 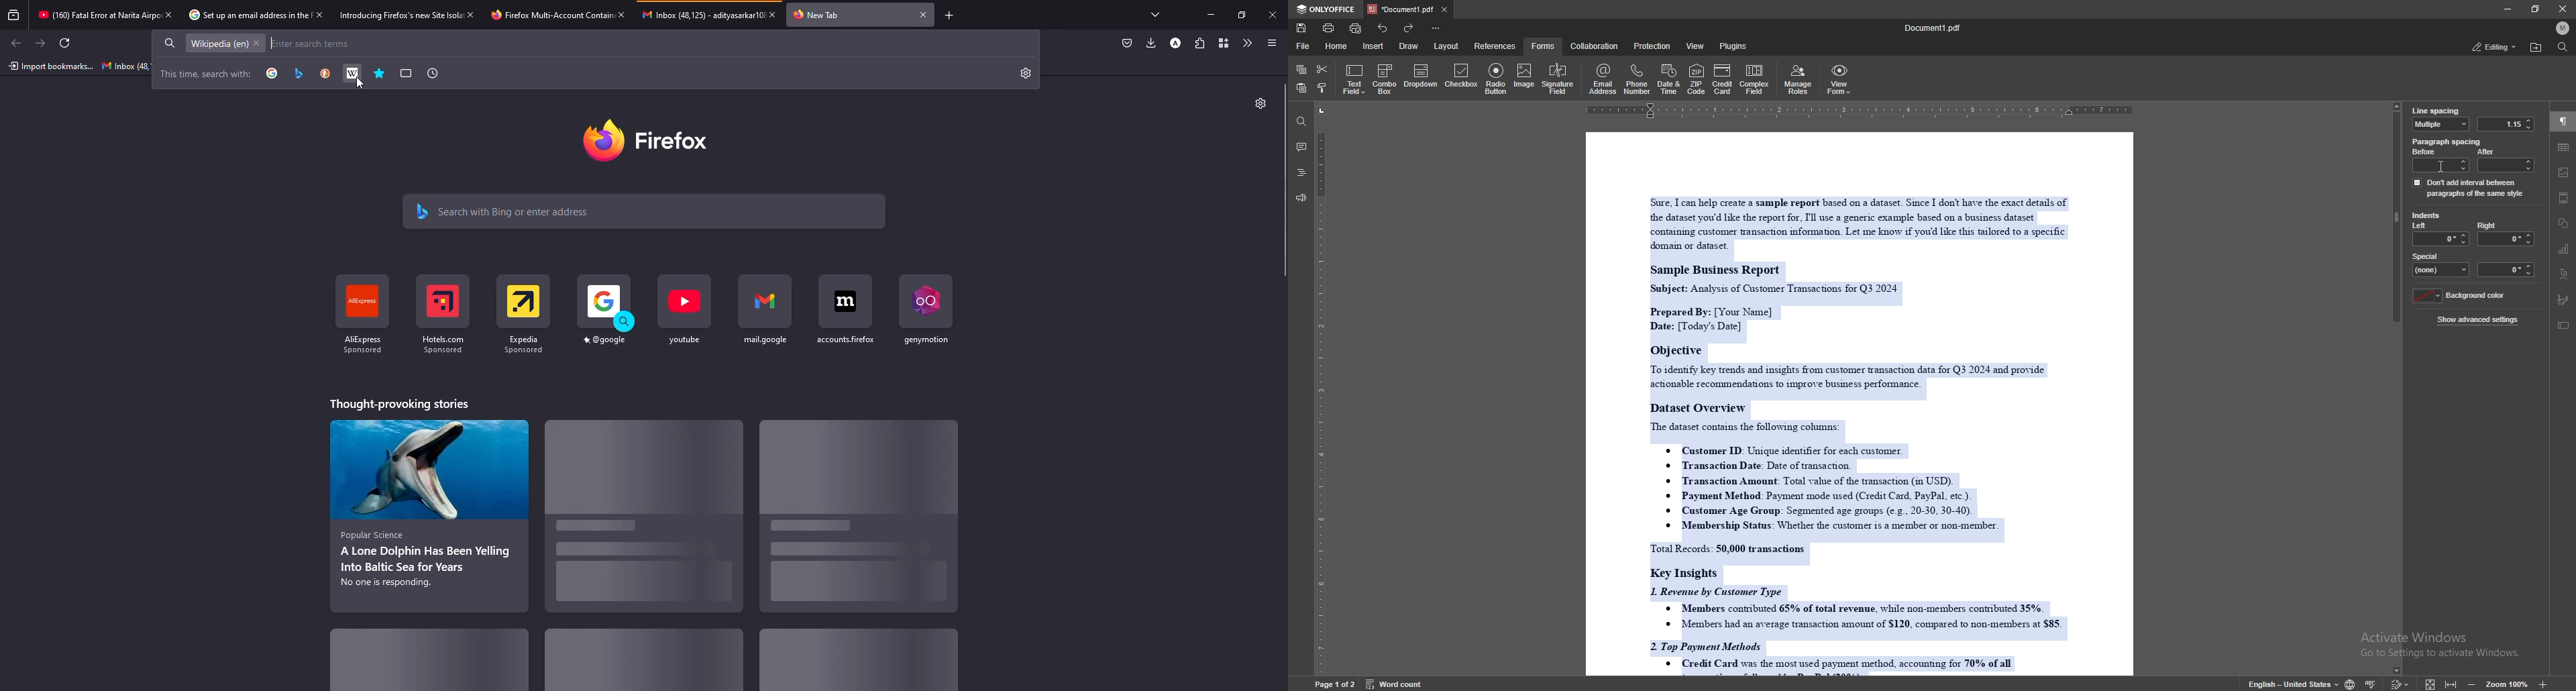 What do you see at coordinates (1246, 43) in the screenshot?
I see `more tools` at bounding box center [1246, 43].